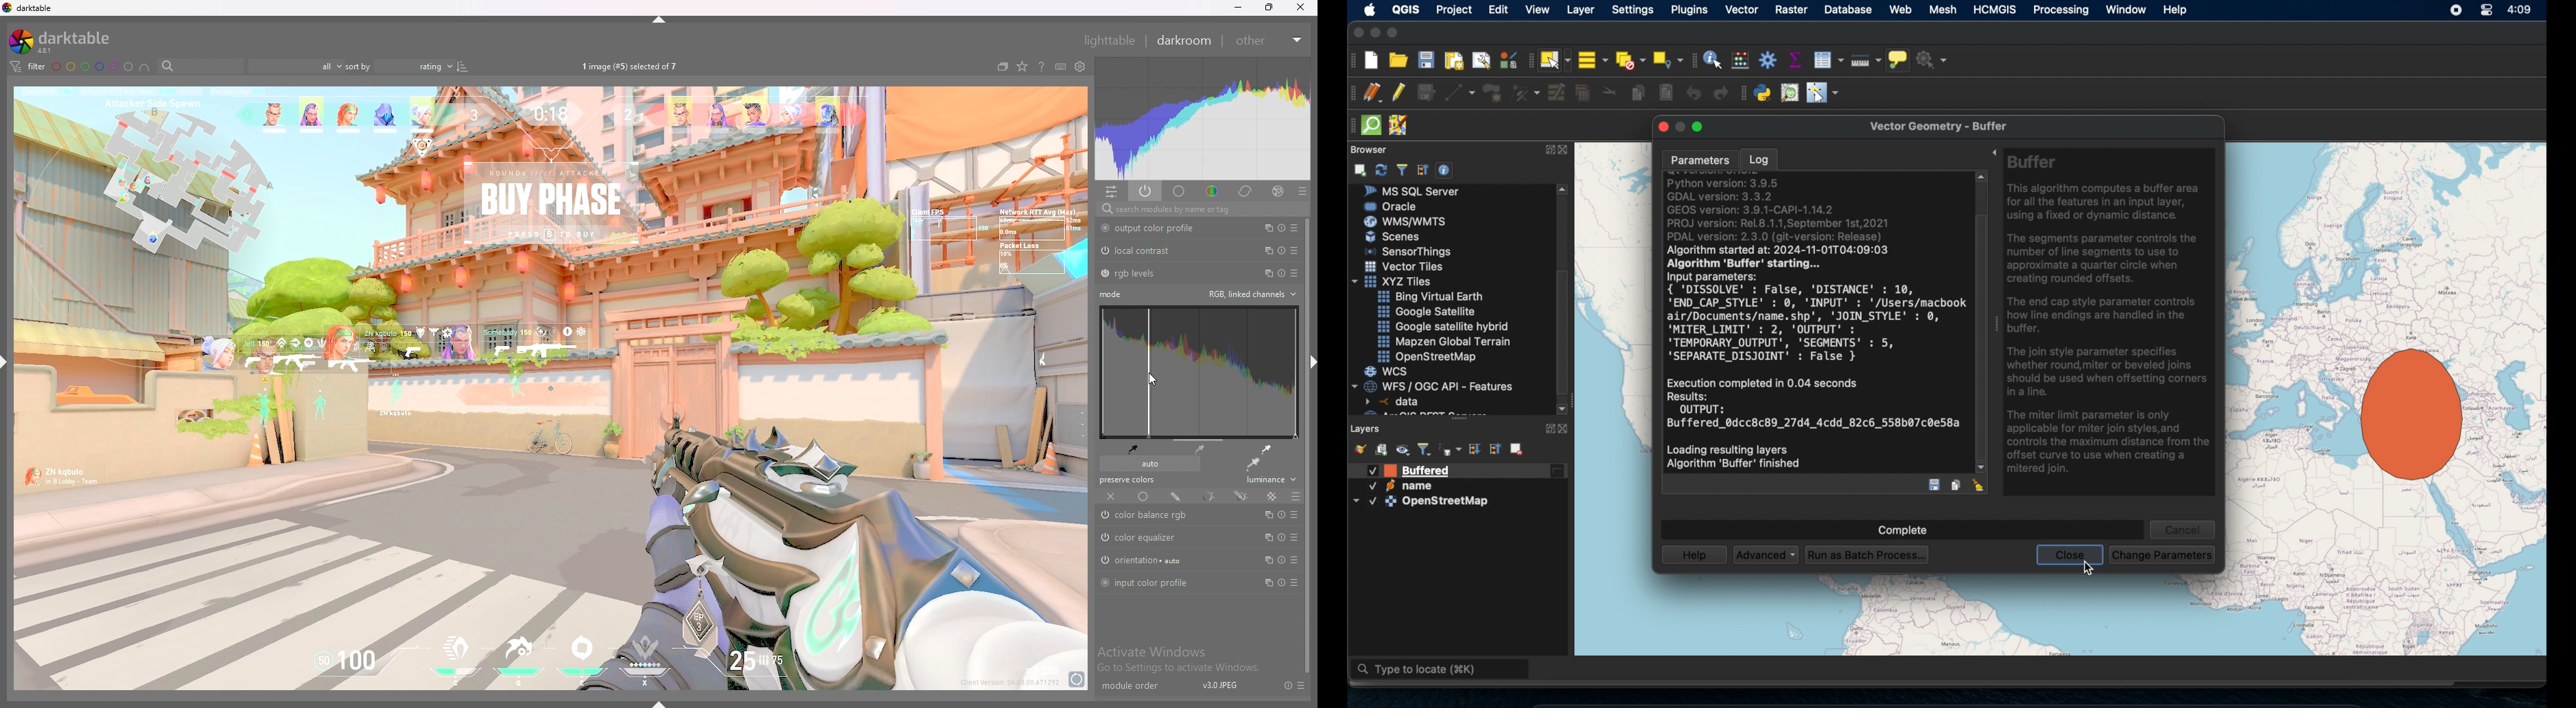 This screenshot has height=728, width=2576. Describe the element at coordinates (1129, 480) in the screenshot. I see `preserve colors` at that location.